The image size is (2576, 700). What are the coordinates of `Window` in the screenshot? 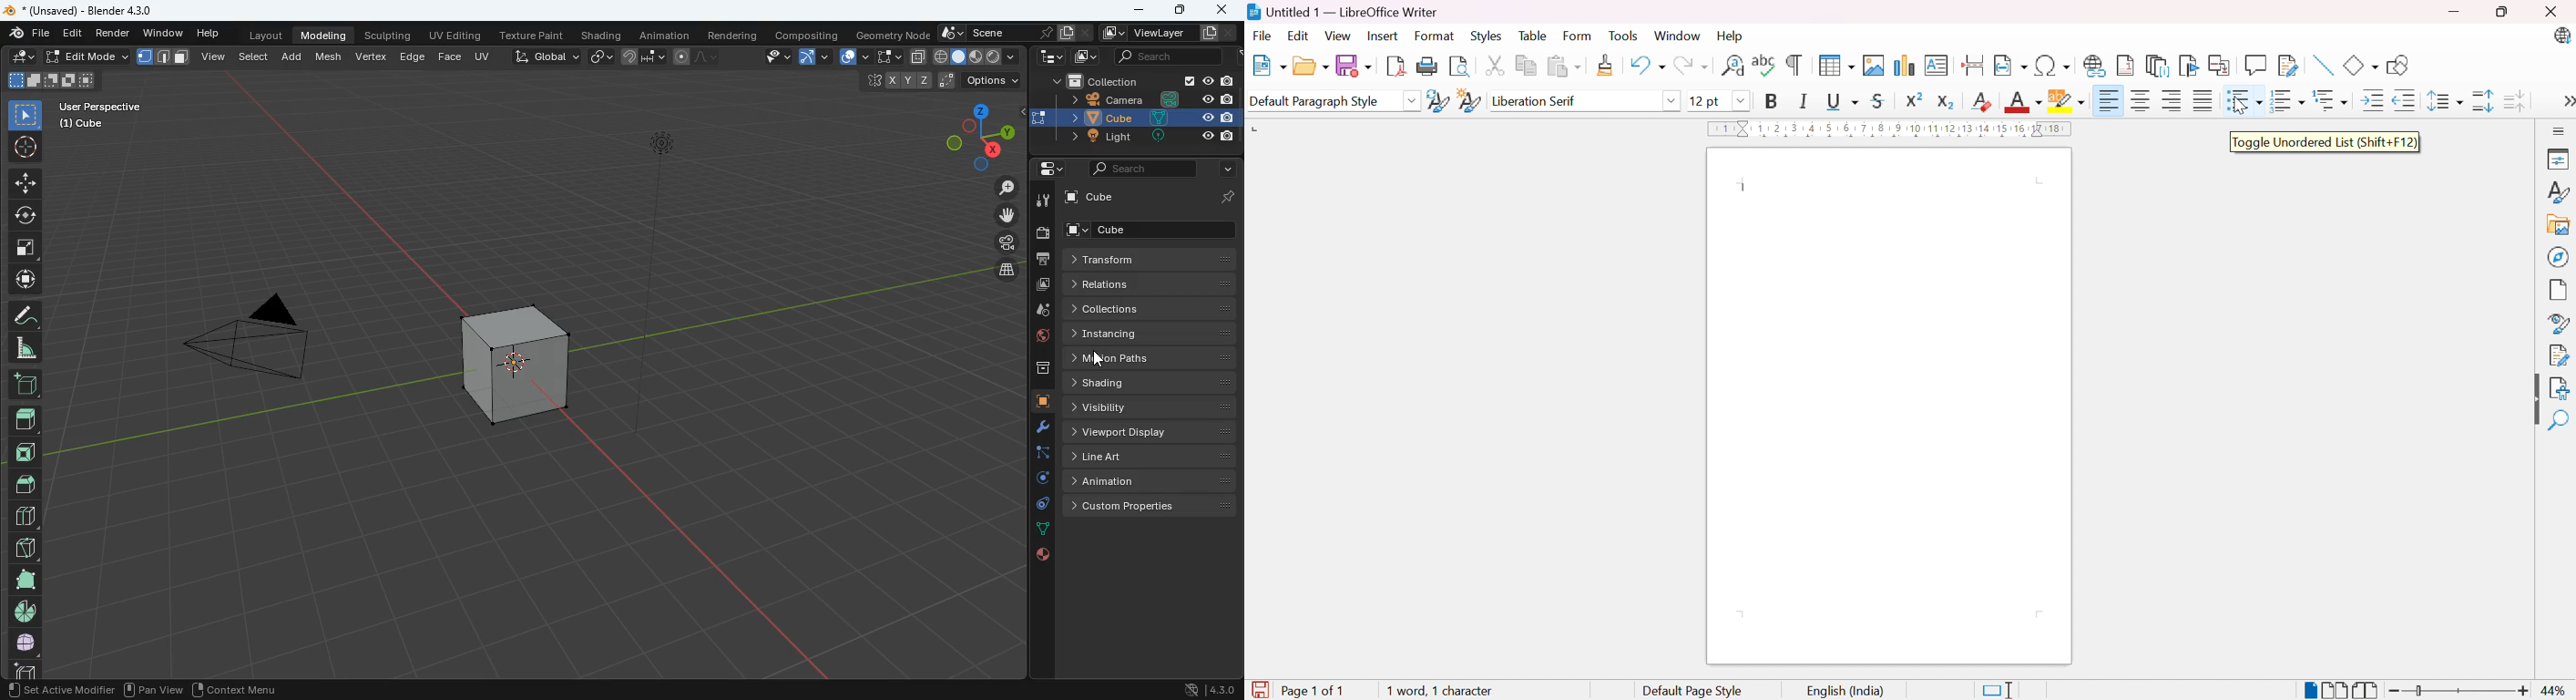 It's located at (1678, 37).